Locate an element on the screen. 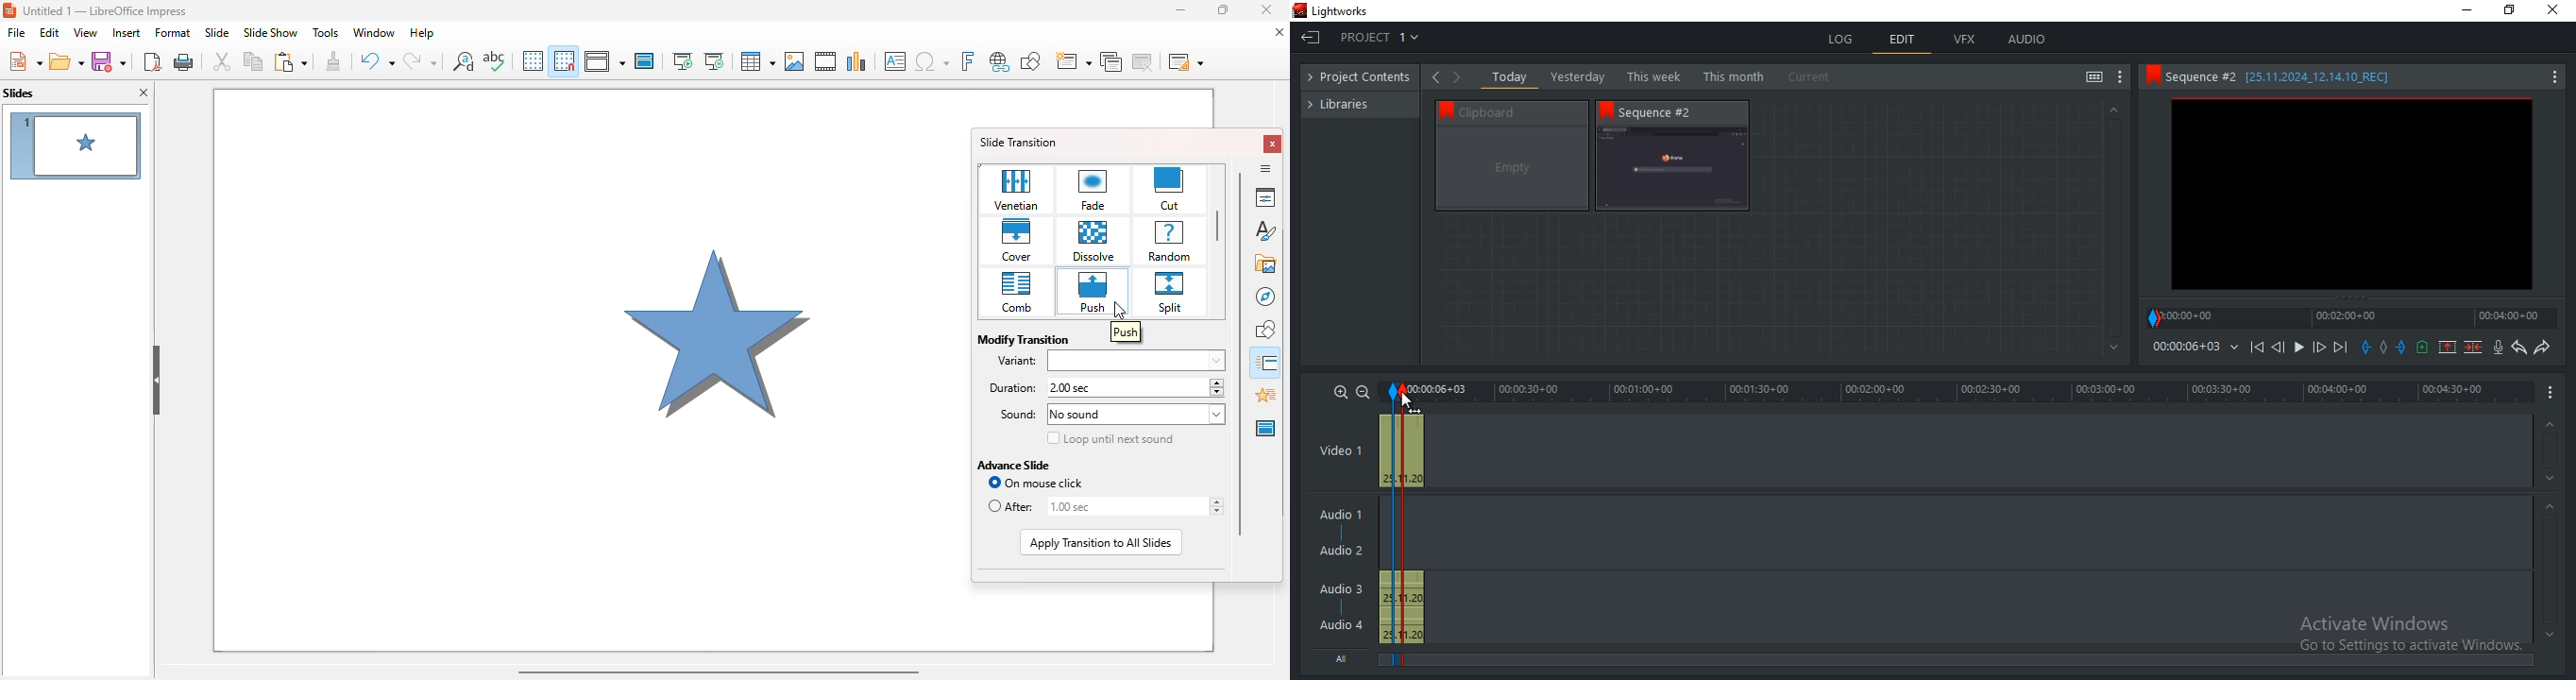 The image size is (2576, 700). paste is located at coordinates (290, 61).